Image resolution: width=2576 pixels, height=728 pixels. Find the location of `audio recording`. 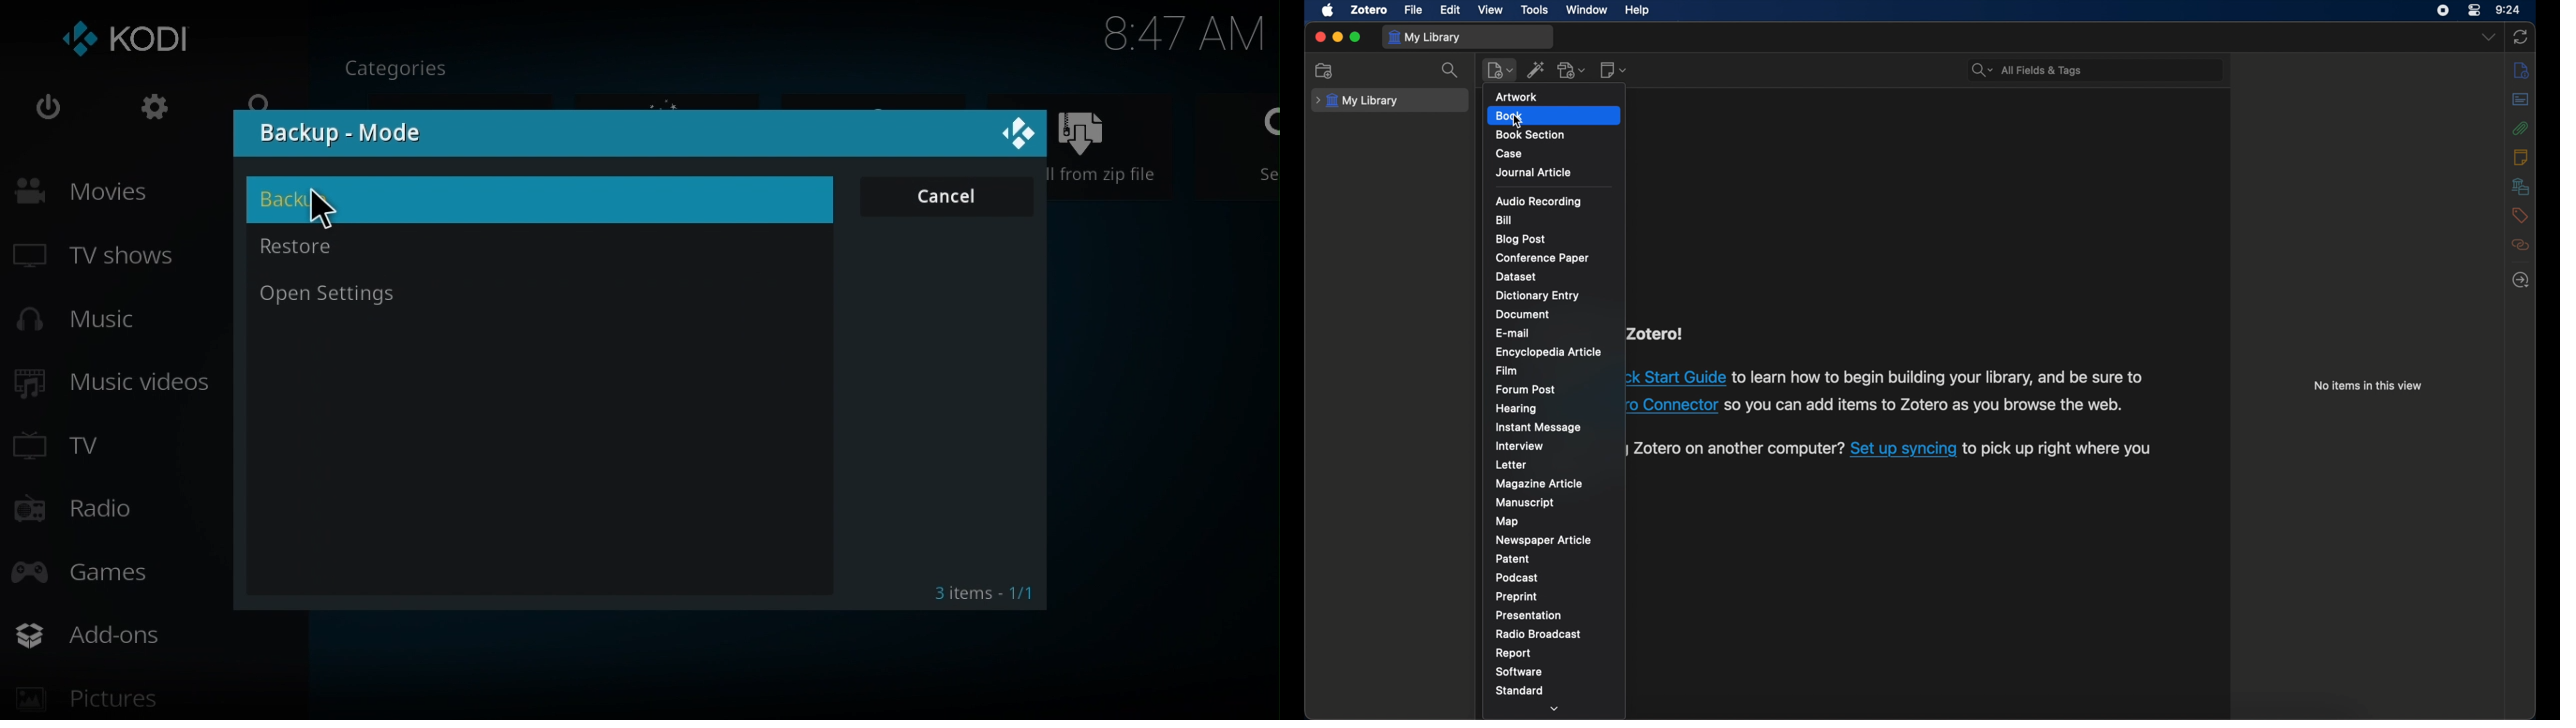

audio recording is located at coordinates (1539, 201).